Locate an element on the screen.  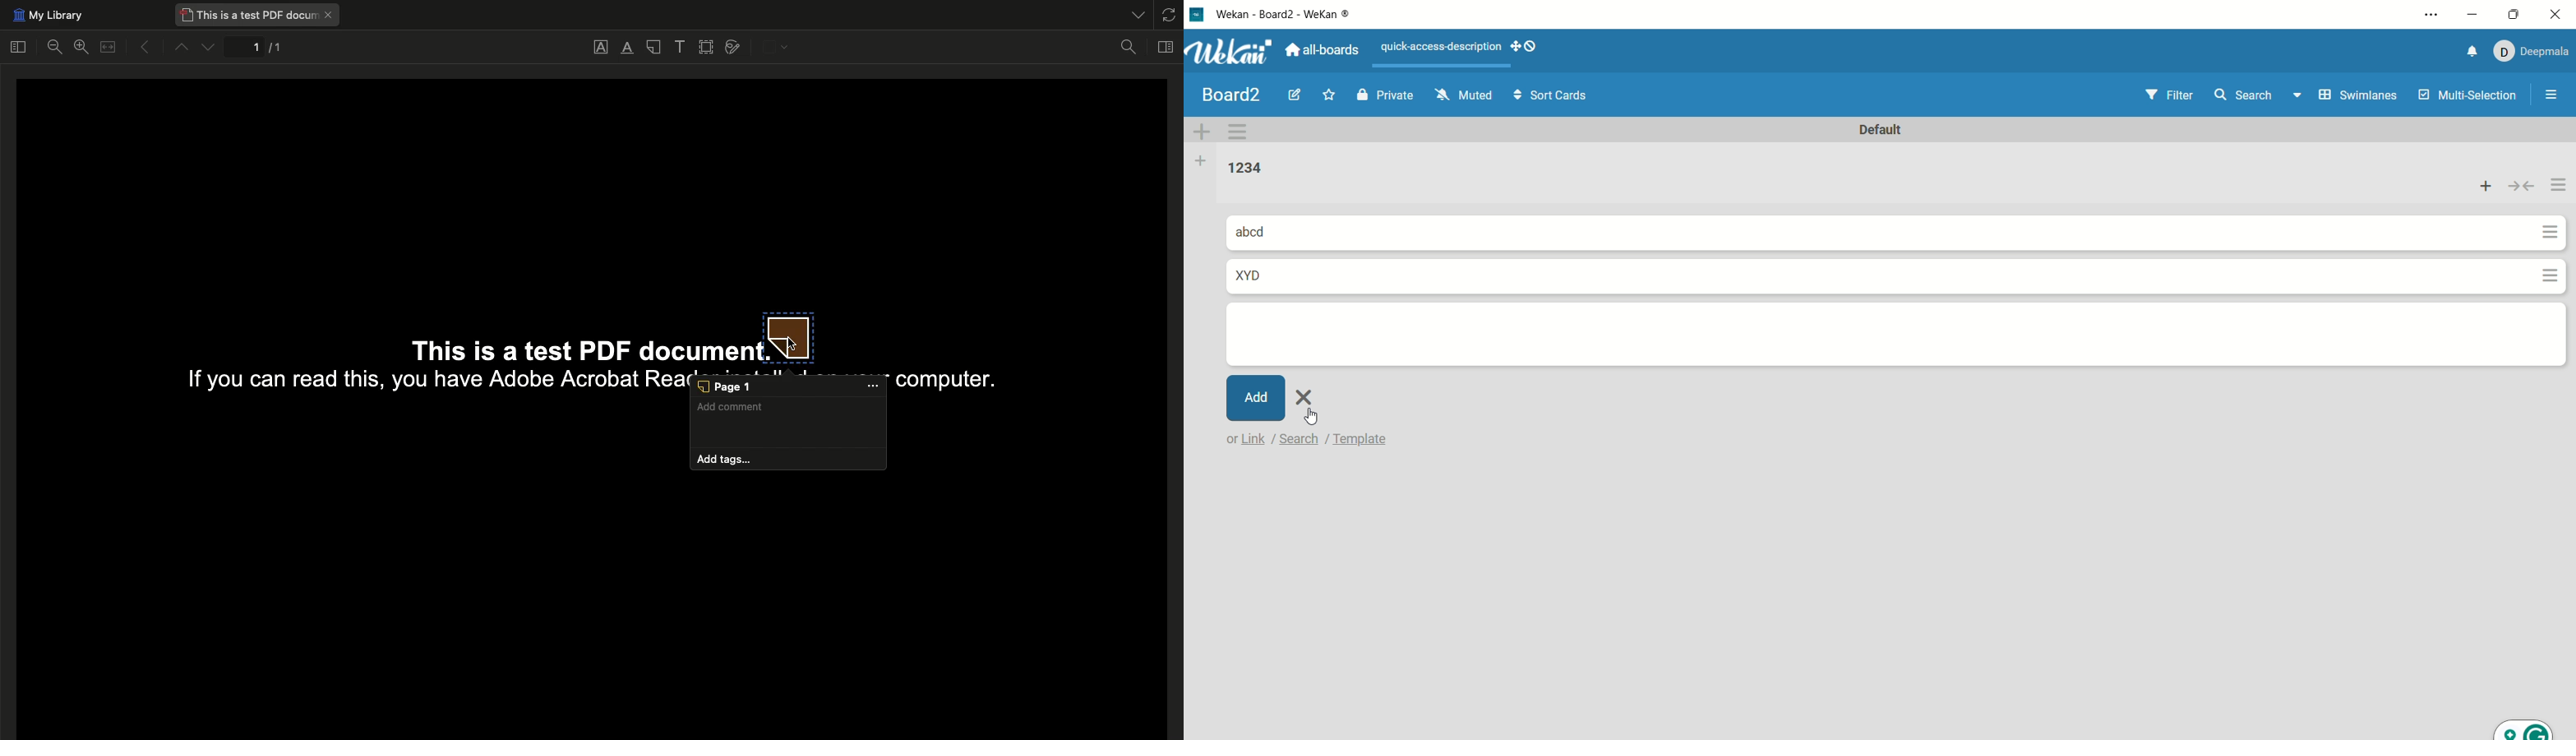
My library is located at coordinates (46, 16).